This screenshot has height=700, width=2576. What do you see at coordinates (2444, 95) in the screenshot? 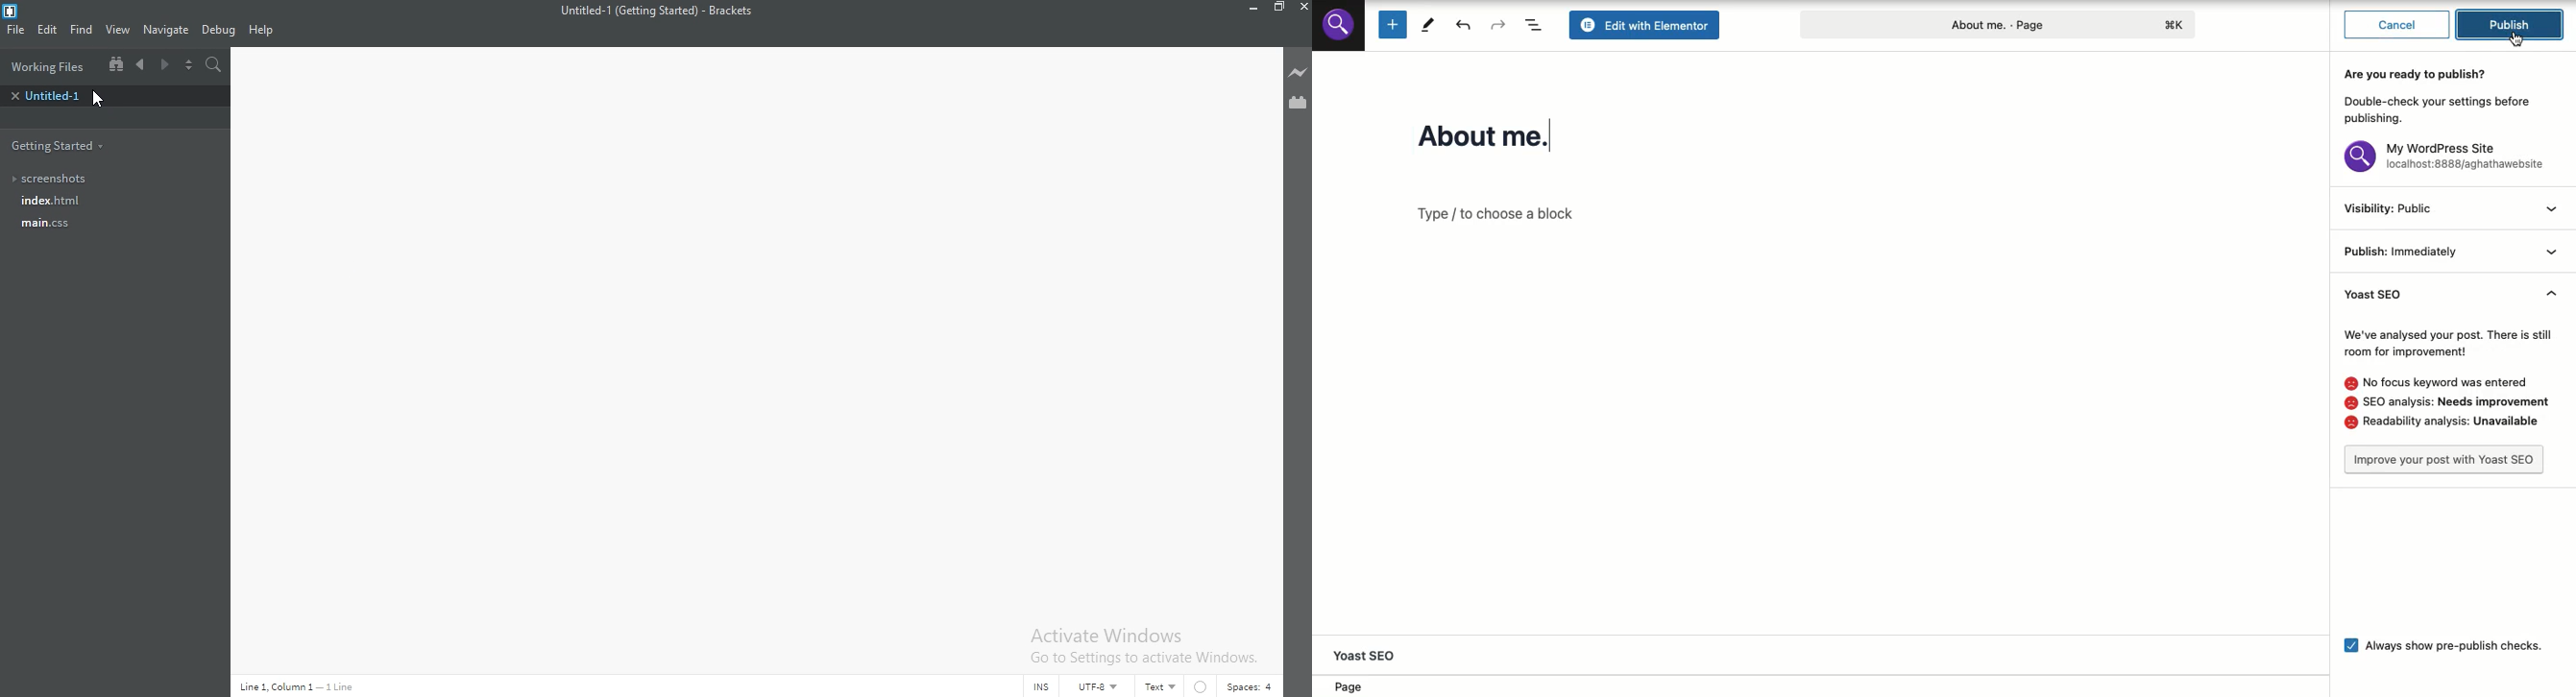
I see `Are you ready to publish?
Double-check your settings before
publishing.` at bounding box center [2444, 95].